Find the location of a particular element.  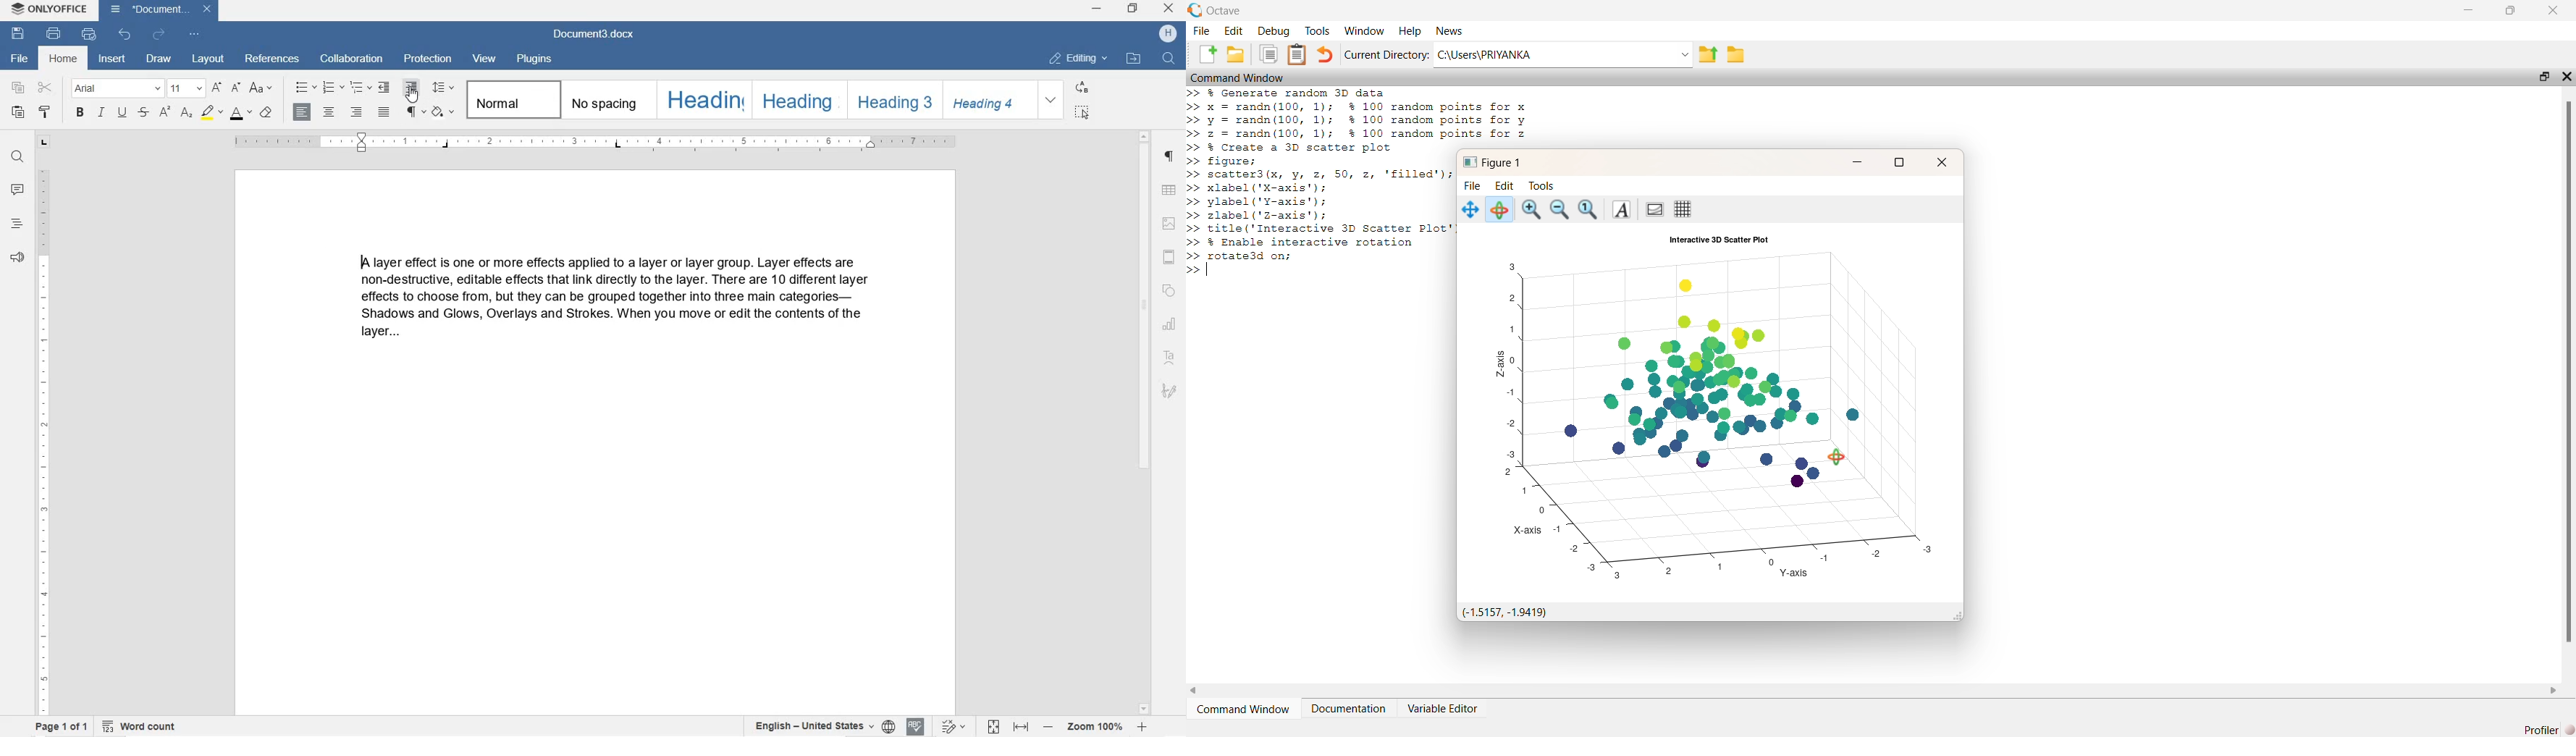

BOLD is located at coordinates (79, 114).